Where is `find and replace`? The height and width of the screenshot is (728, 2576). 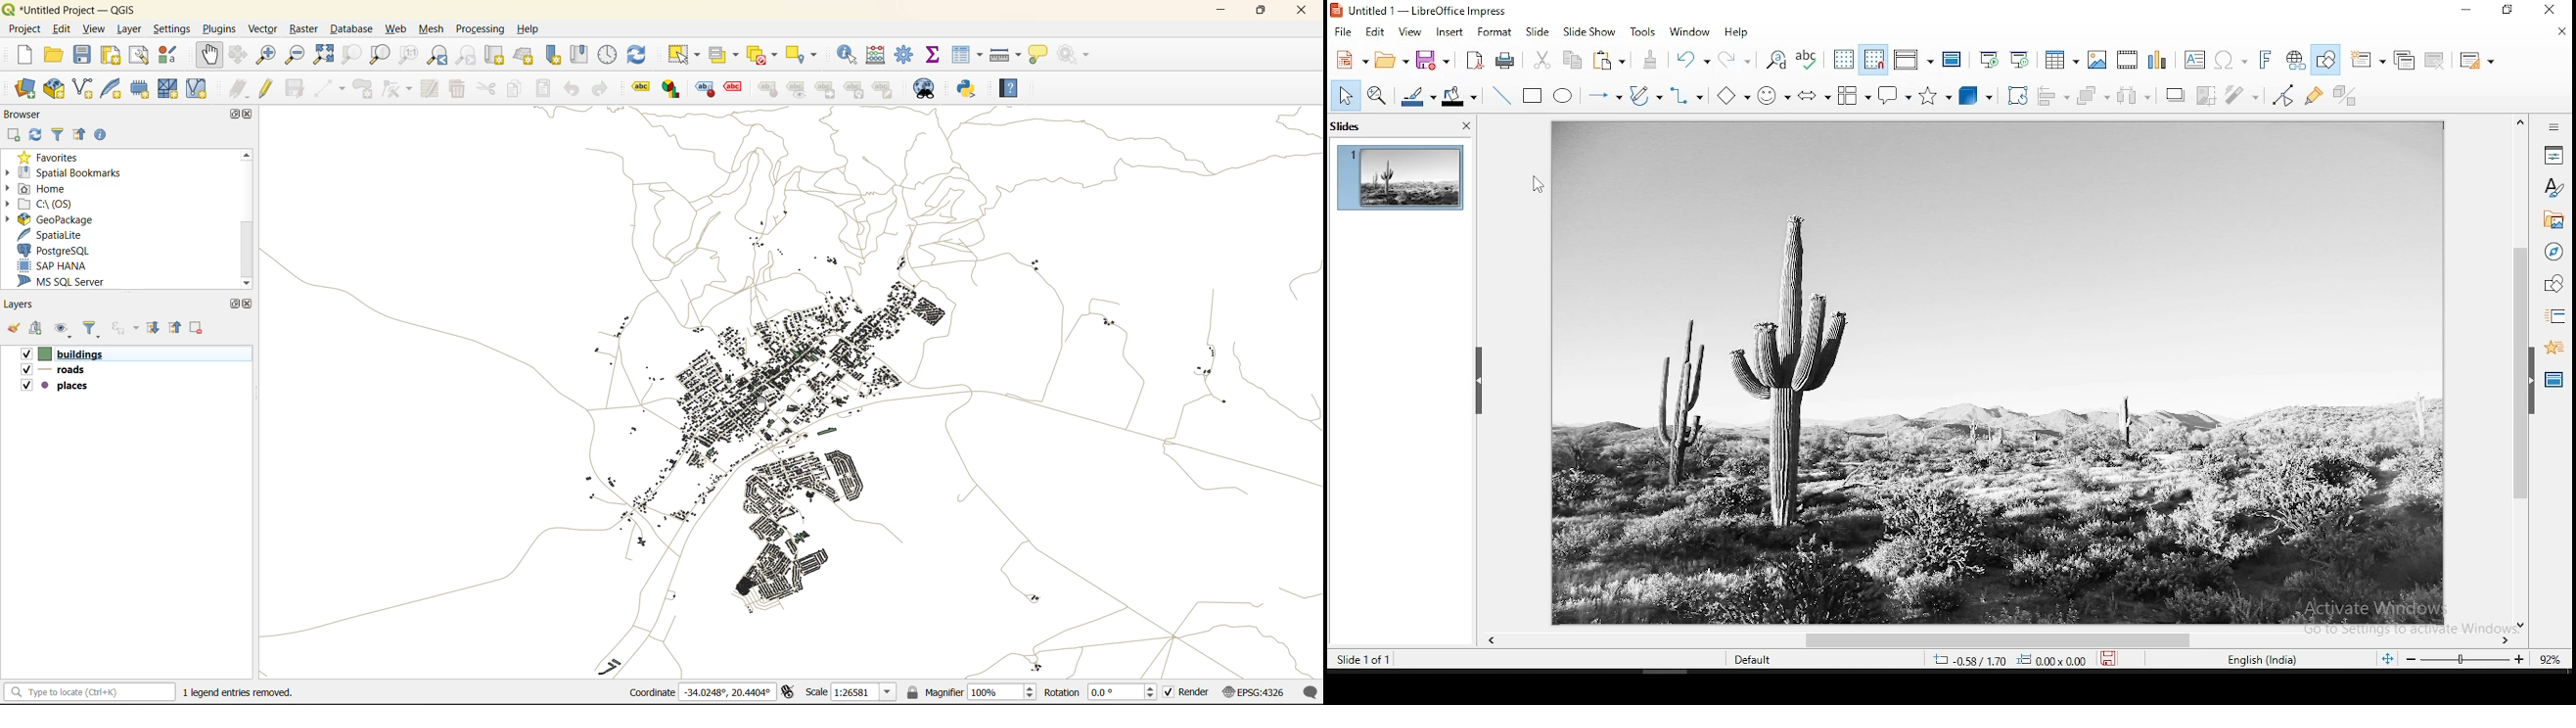 find and replace is located at coordinates (1772, 60).